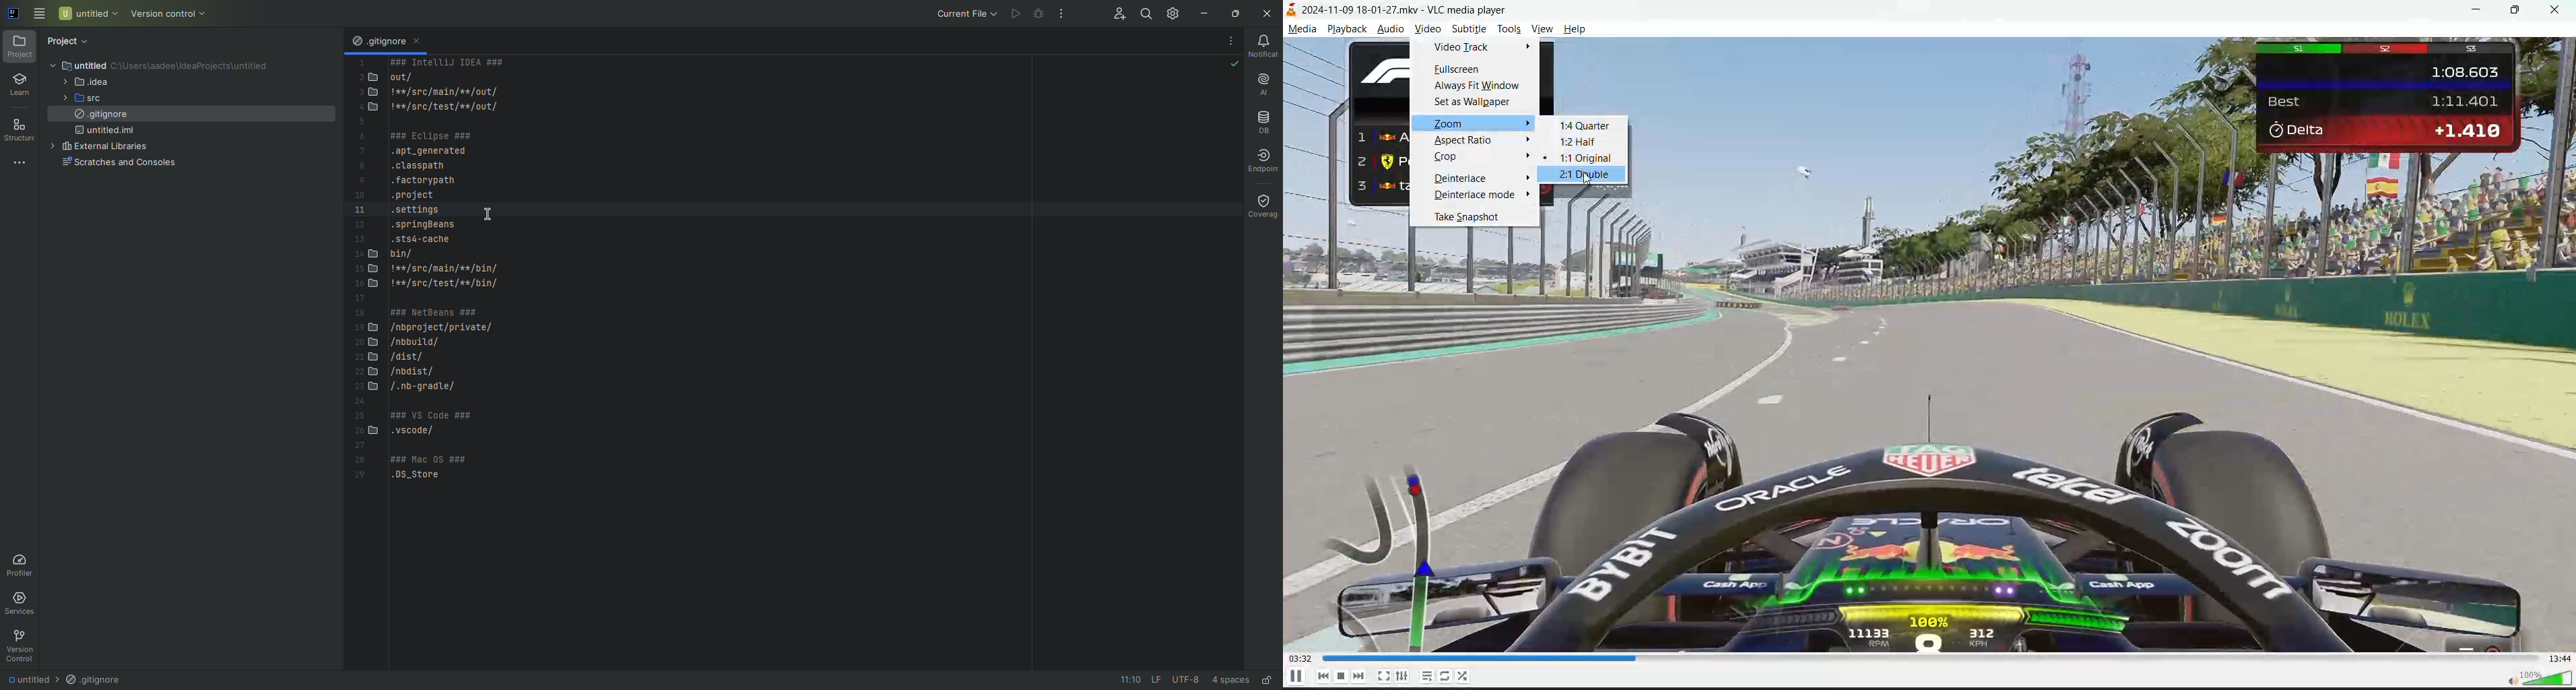  Describe the element at coordinates (1472, 218) in the screenshot. I see `take snapshot` at that location.